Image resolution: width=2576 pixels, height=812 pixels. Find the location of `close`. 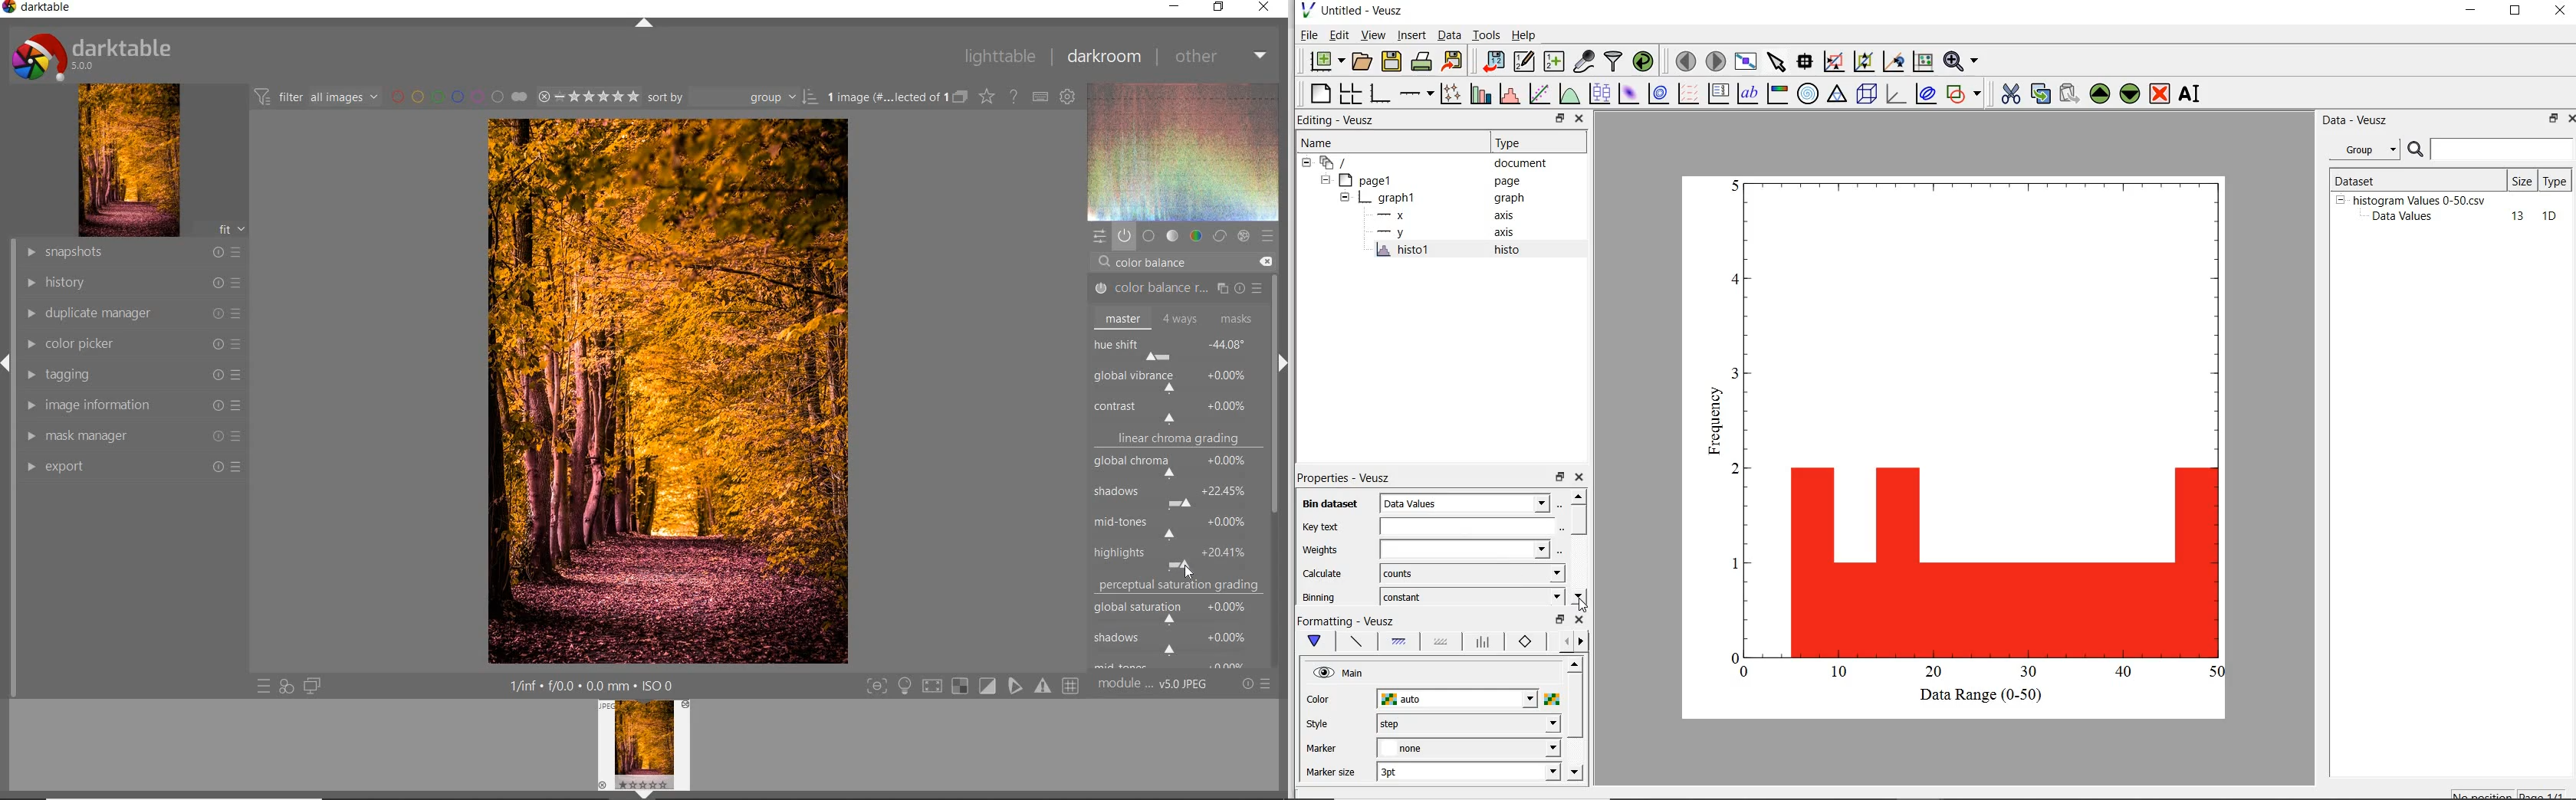

close is located at coordinates (1579, 620).